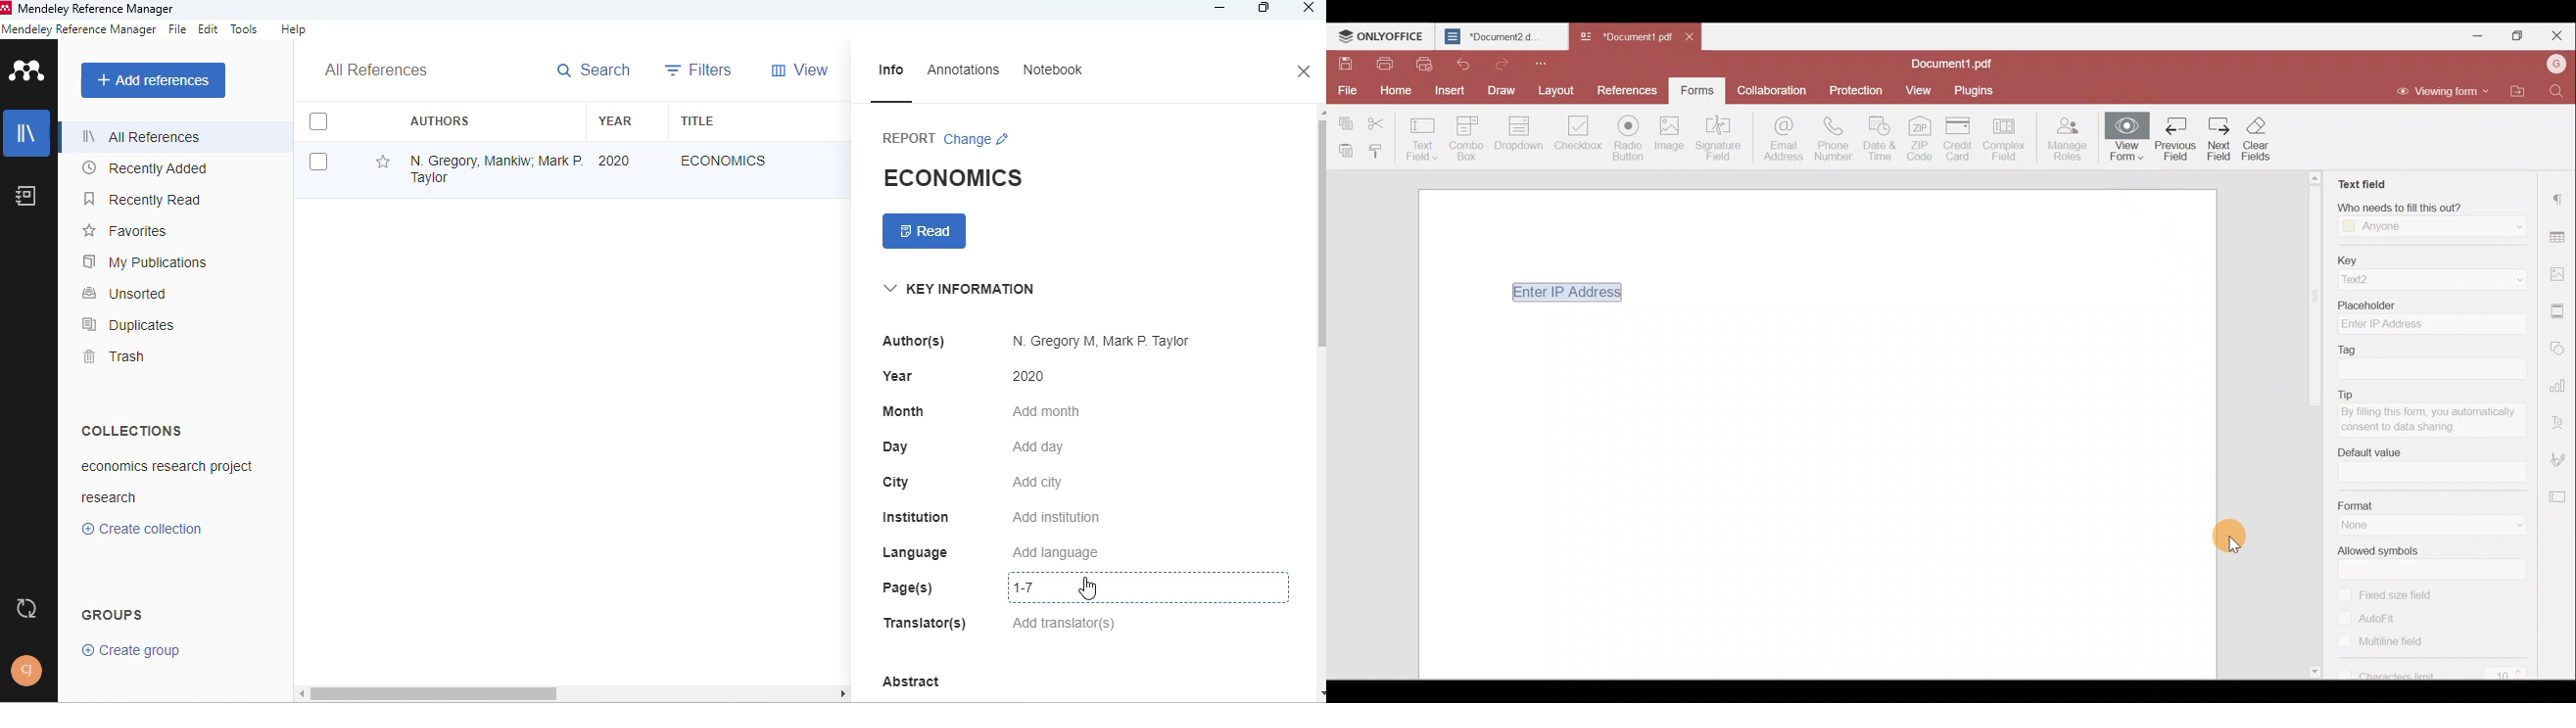 The height and width of the screenshot is (728, 2576). Describe the element at coordinates (2346, 642) in the screenshot. I see `checkbox` at that location.